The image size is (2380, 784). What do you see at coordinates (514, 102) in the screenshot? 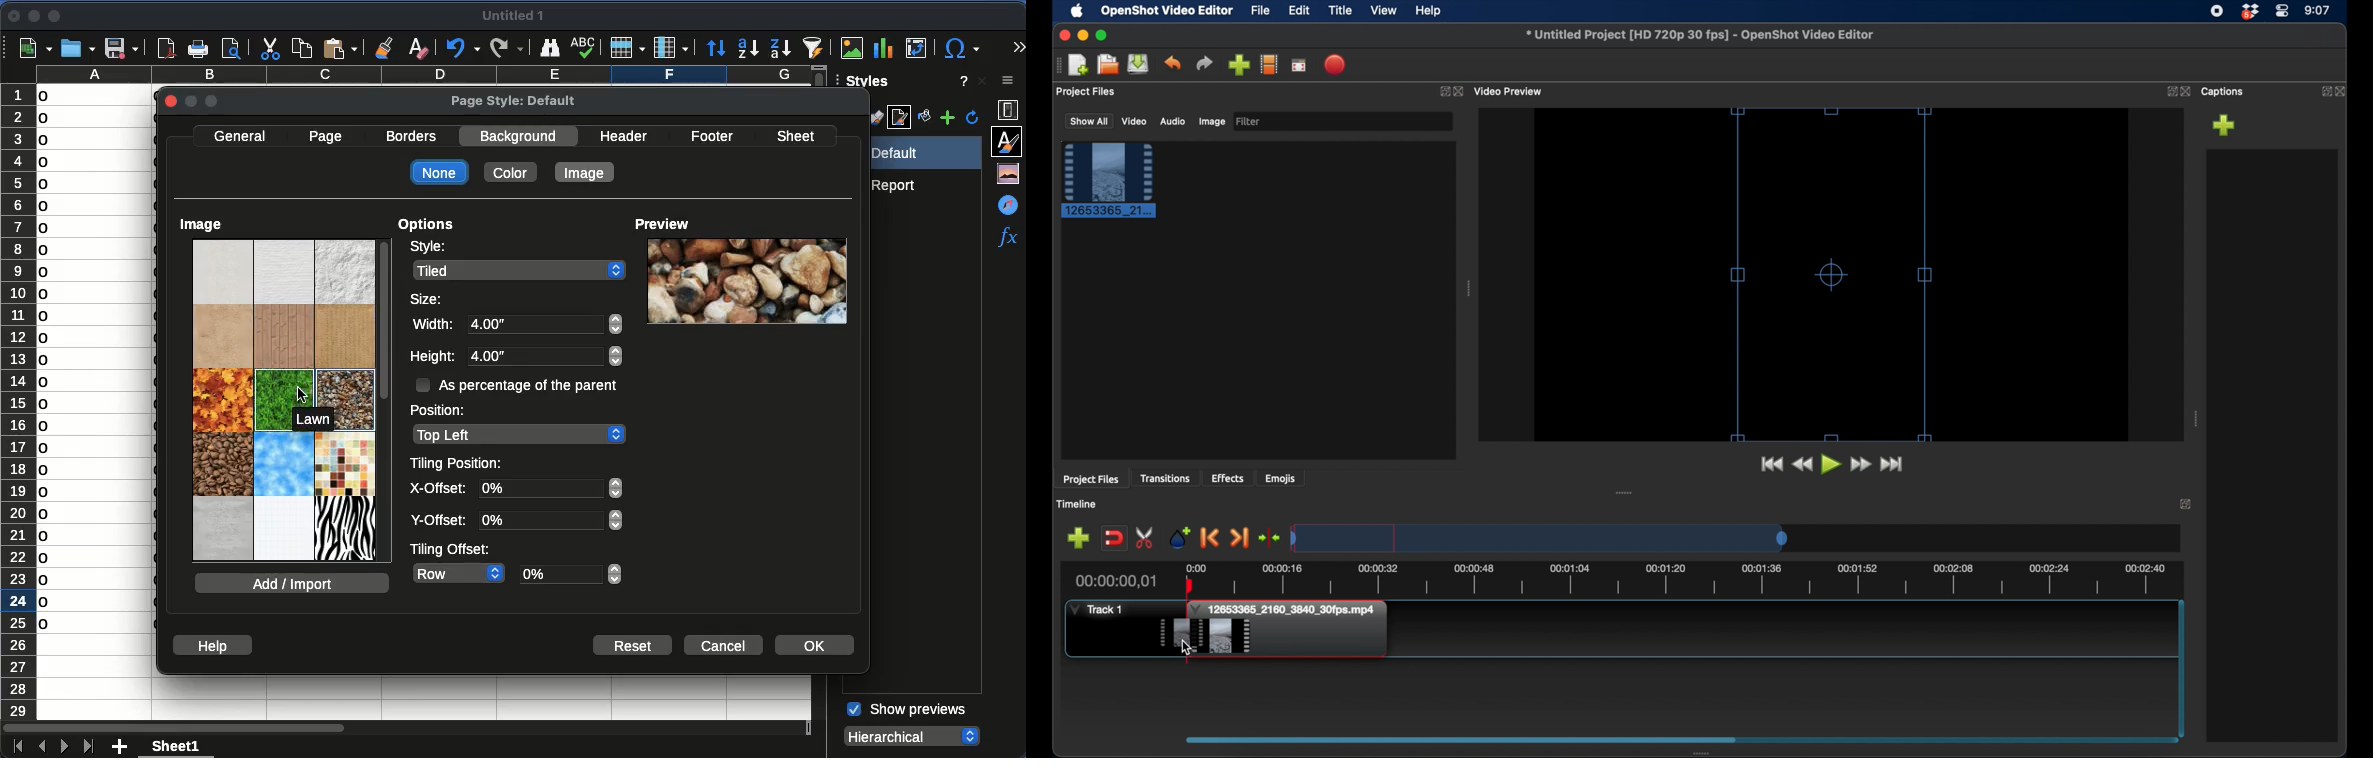
I see `page style default` at bounding box center [514, 102].